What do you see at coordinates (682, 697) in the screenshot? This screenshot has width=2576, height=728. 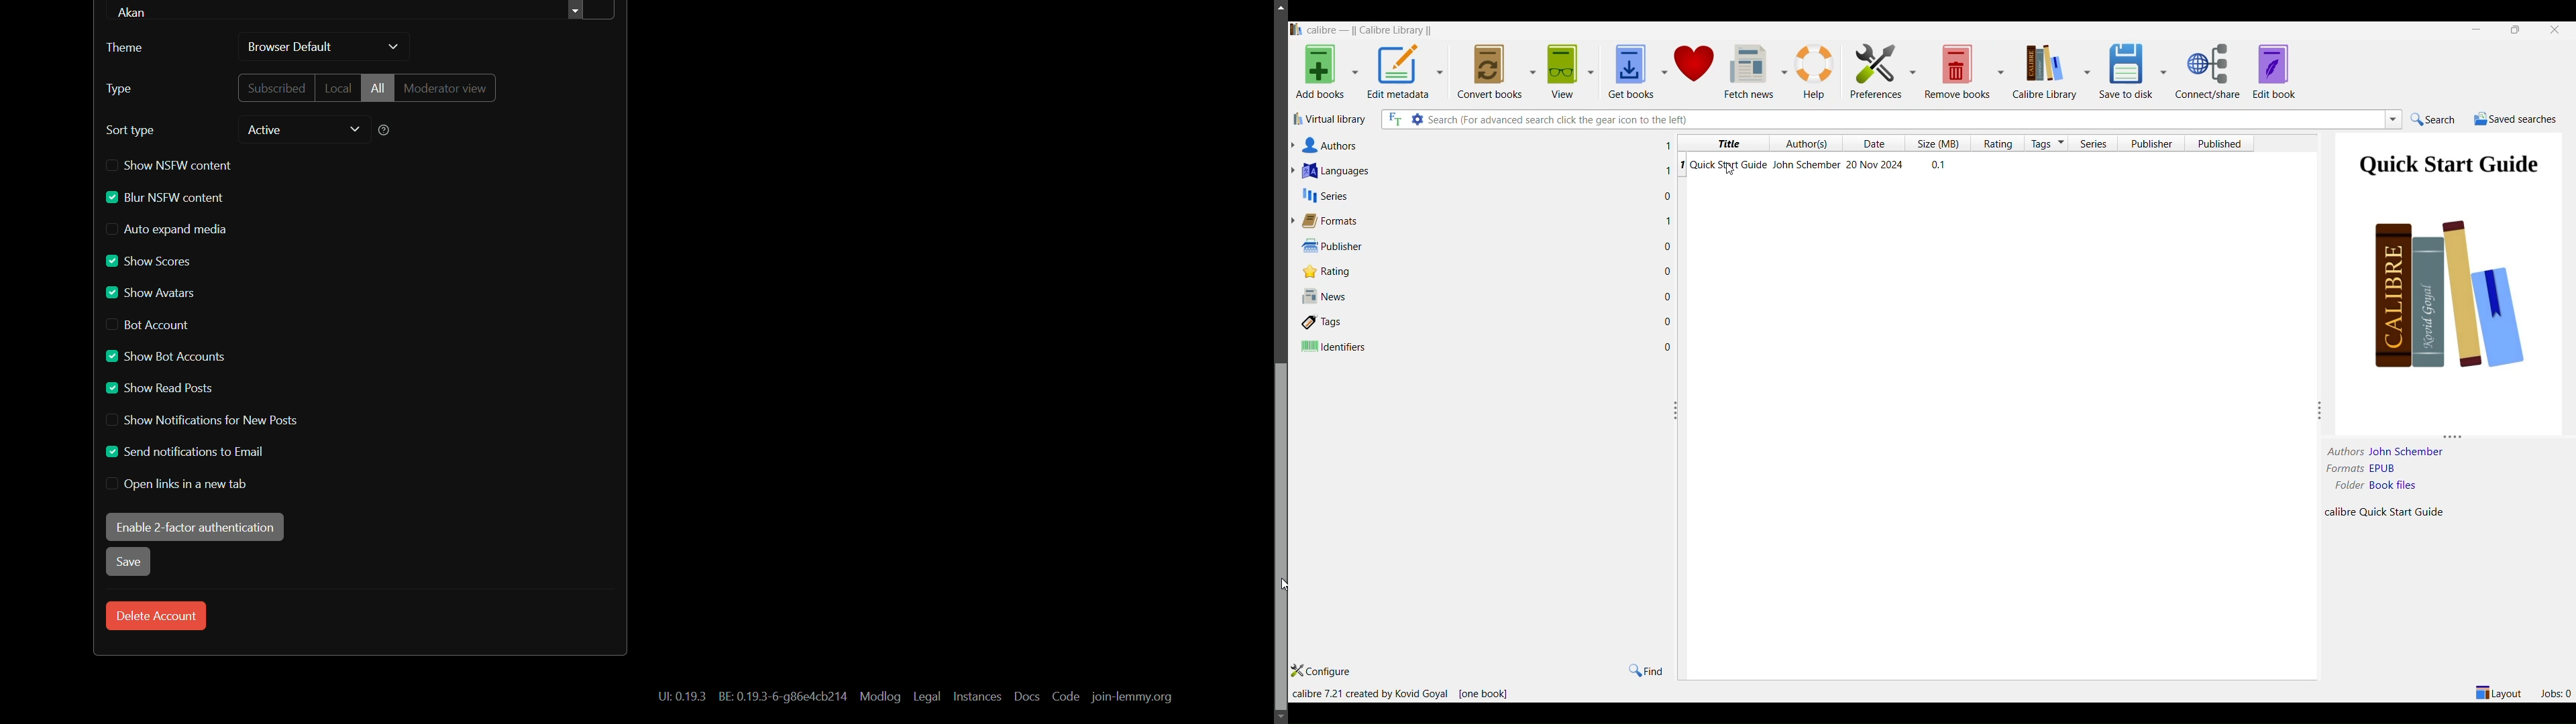 I see `text` at bounding box center [682, 697].